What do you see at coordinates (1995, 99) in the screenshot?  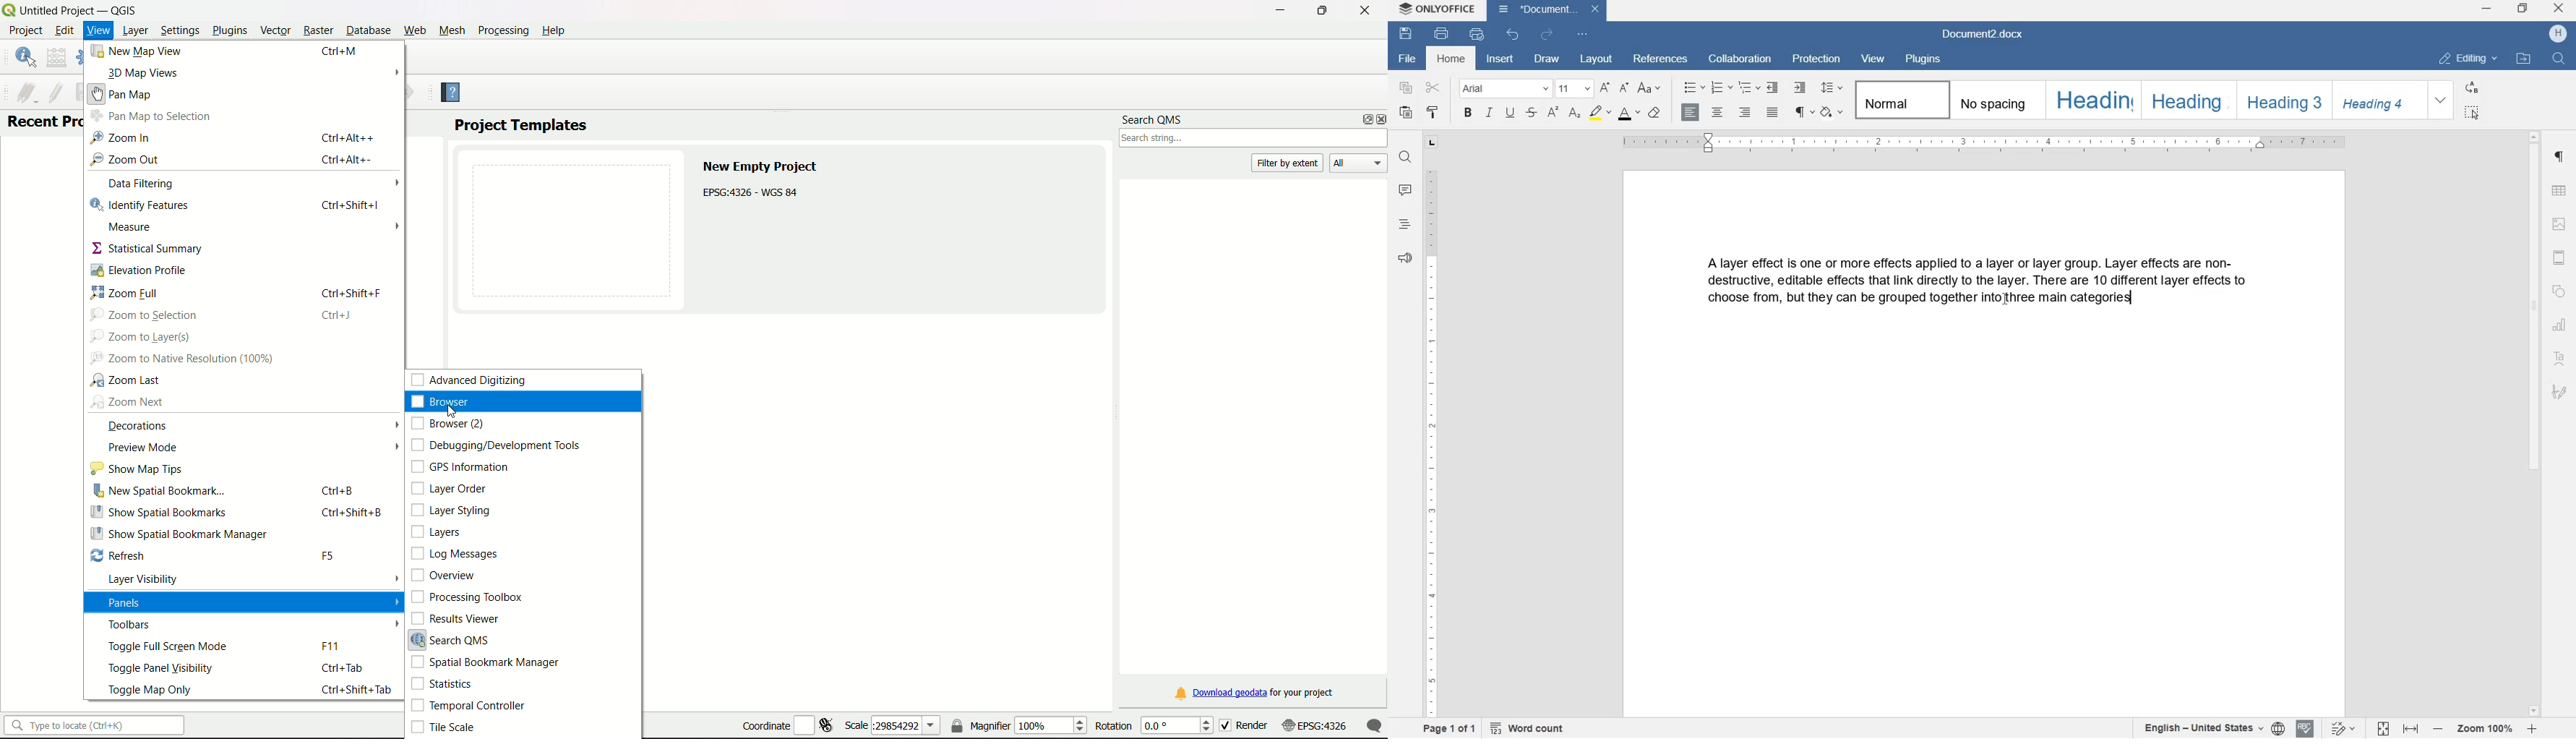 I see `no spacing` at bounding box center [1995, 99].